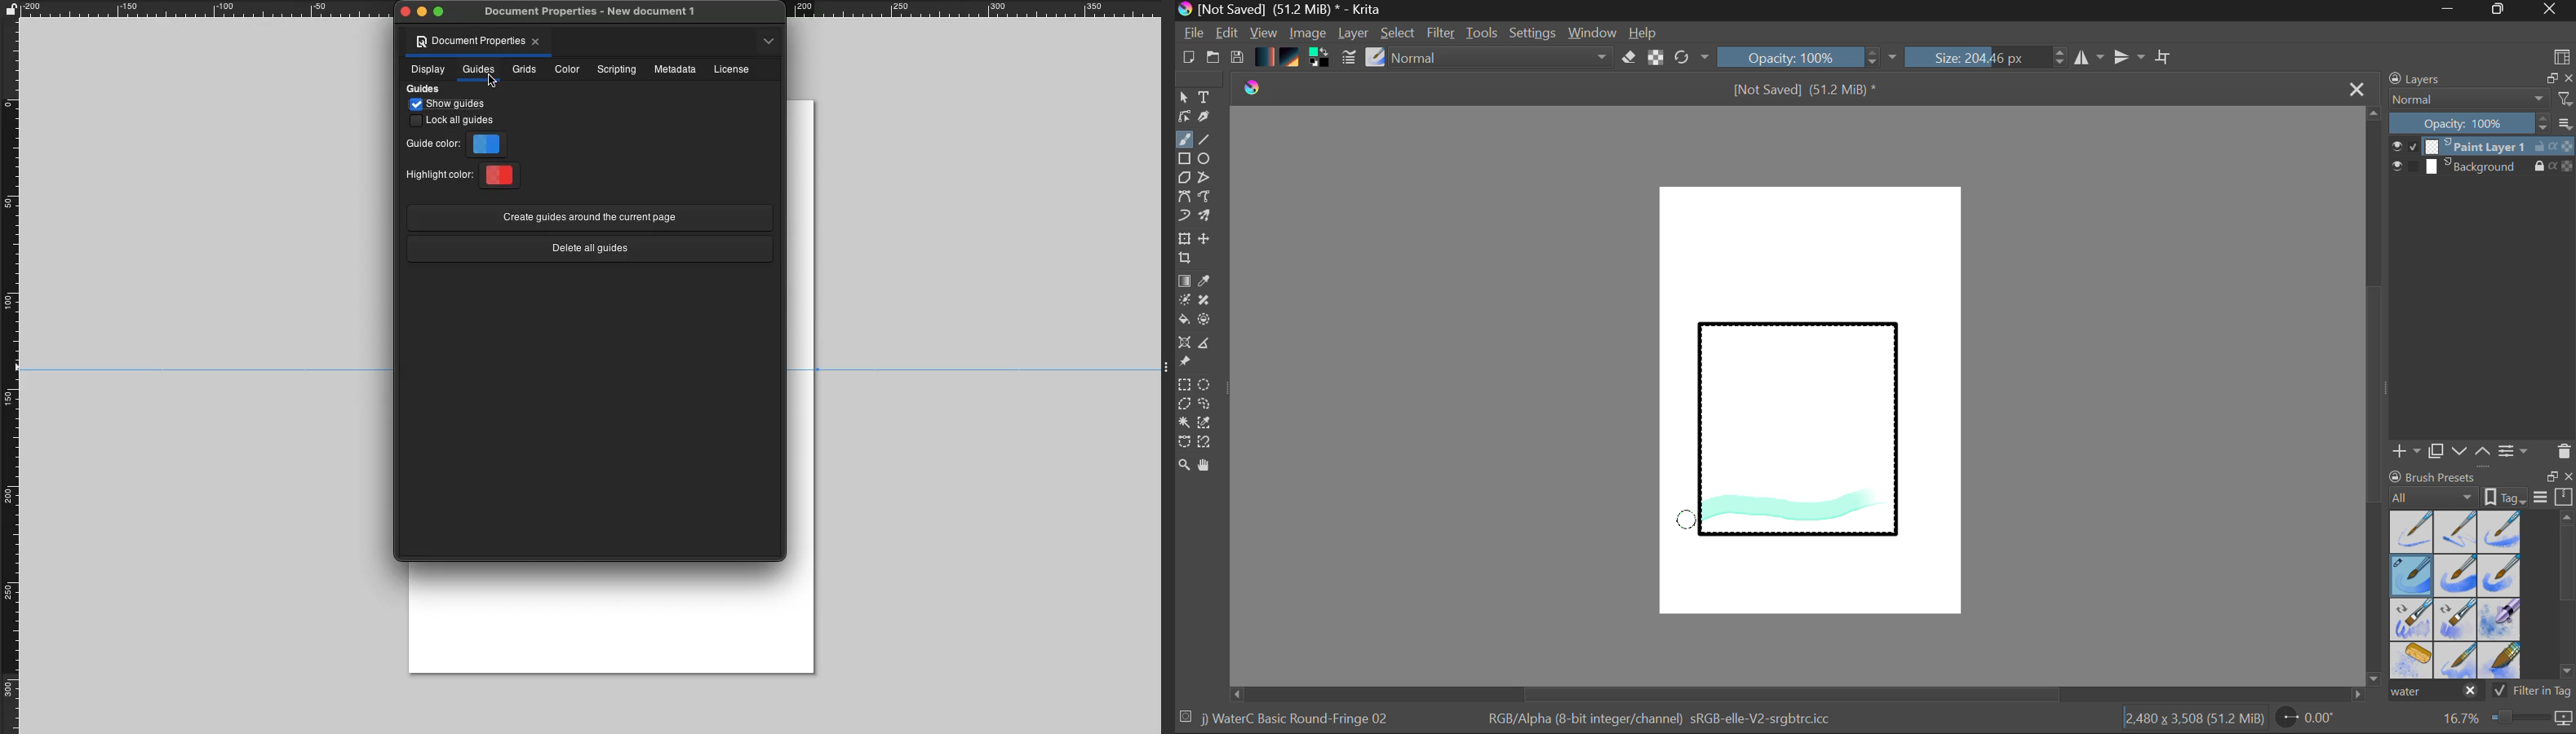  I want to click on Eyedropper, so click(1207, 282).